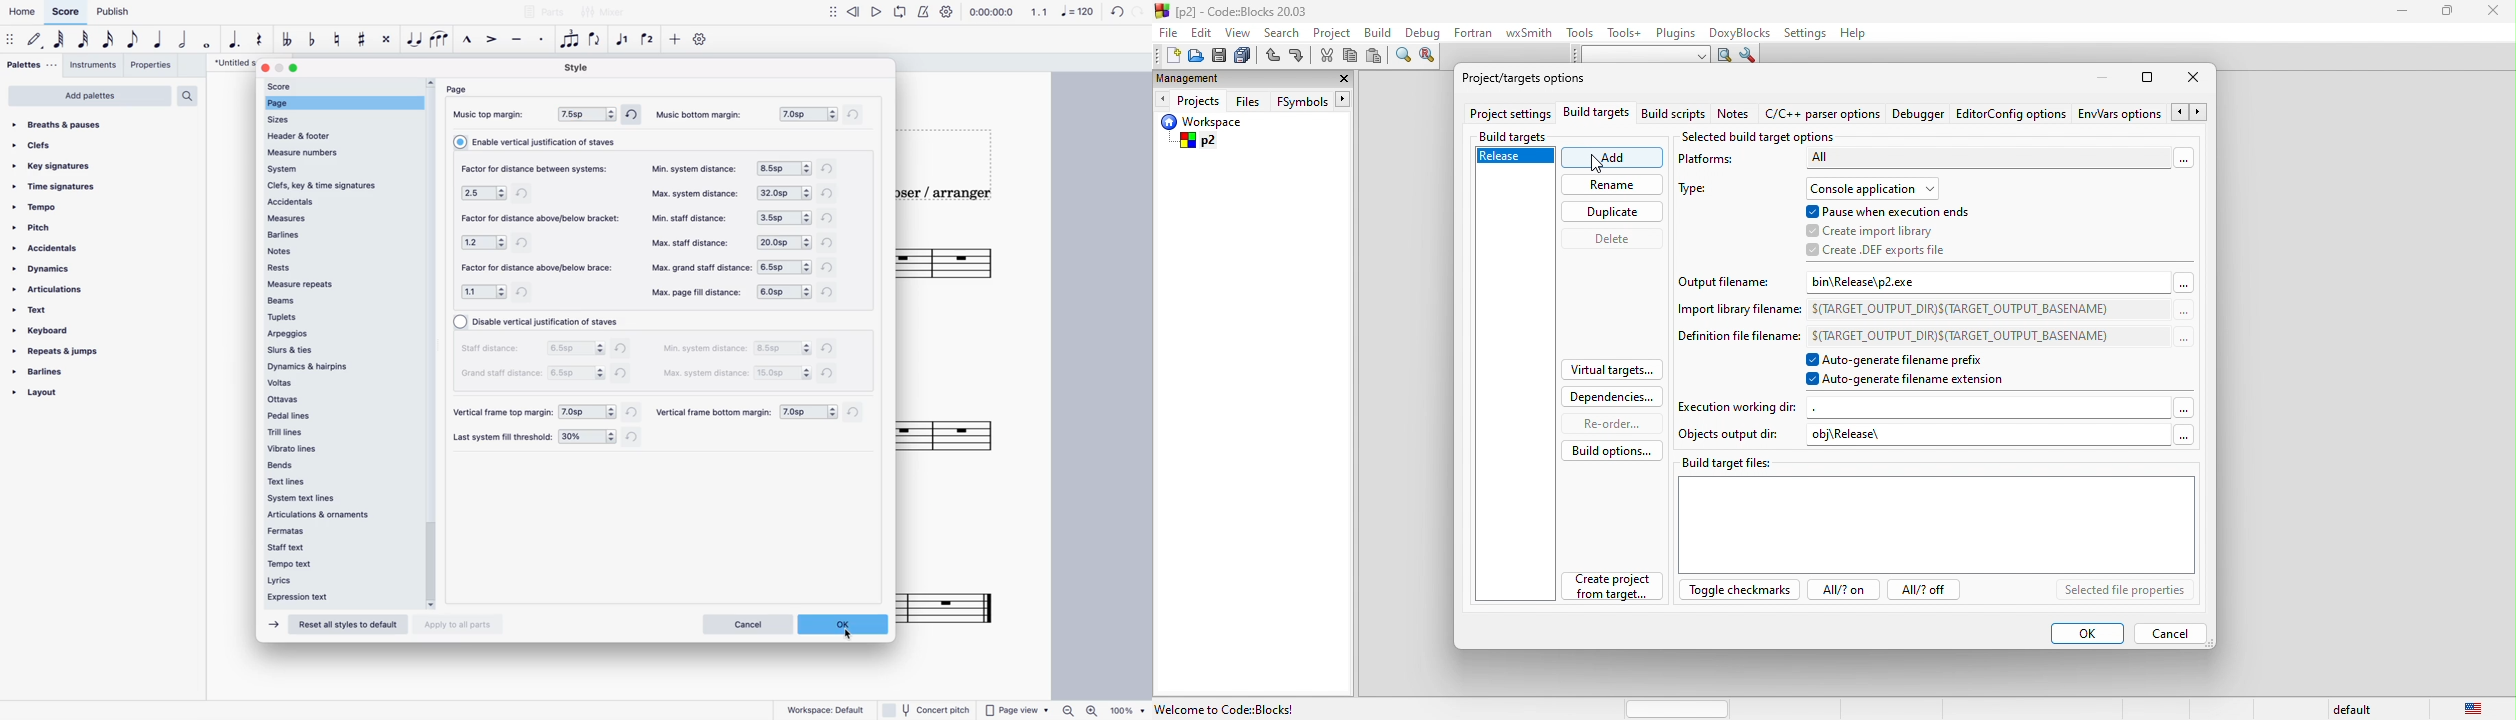 The width and height of the screenshot is (2520, 728). Describe the element at coordinates (457, 90) in the screenshot. I see `page` at that location.